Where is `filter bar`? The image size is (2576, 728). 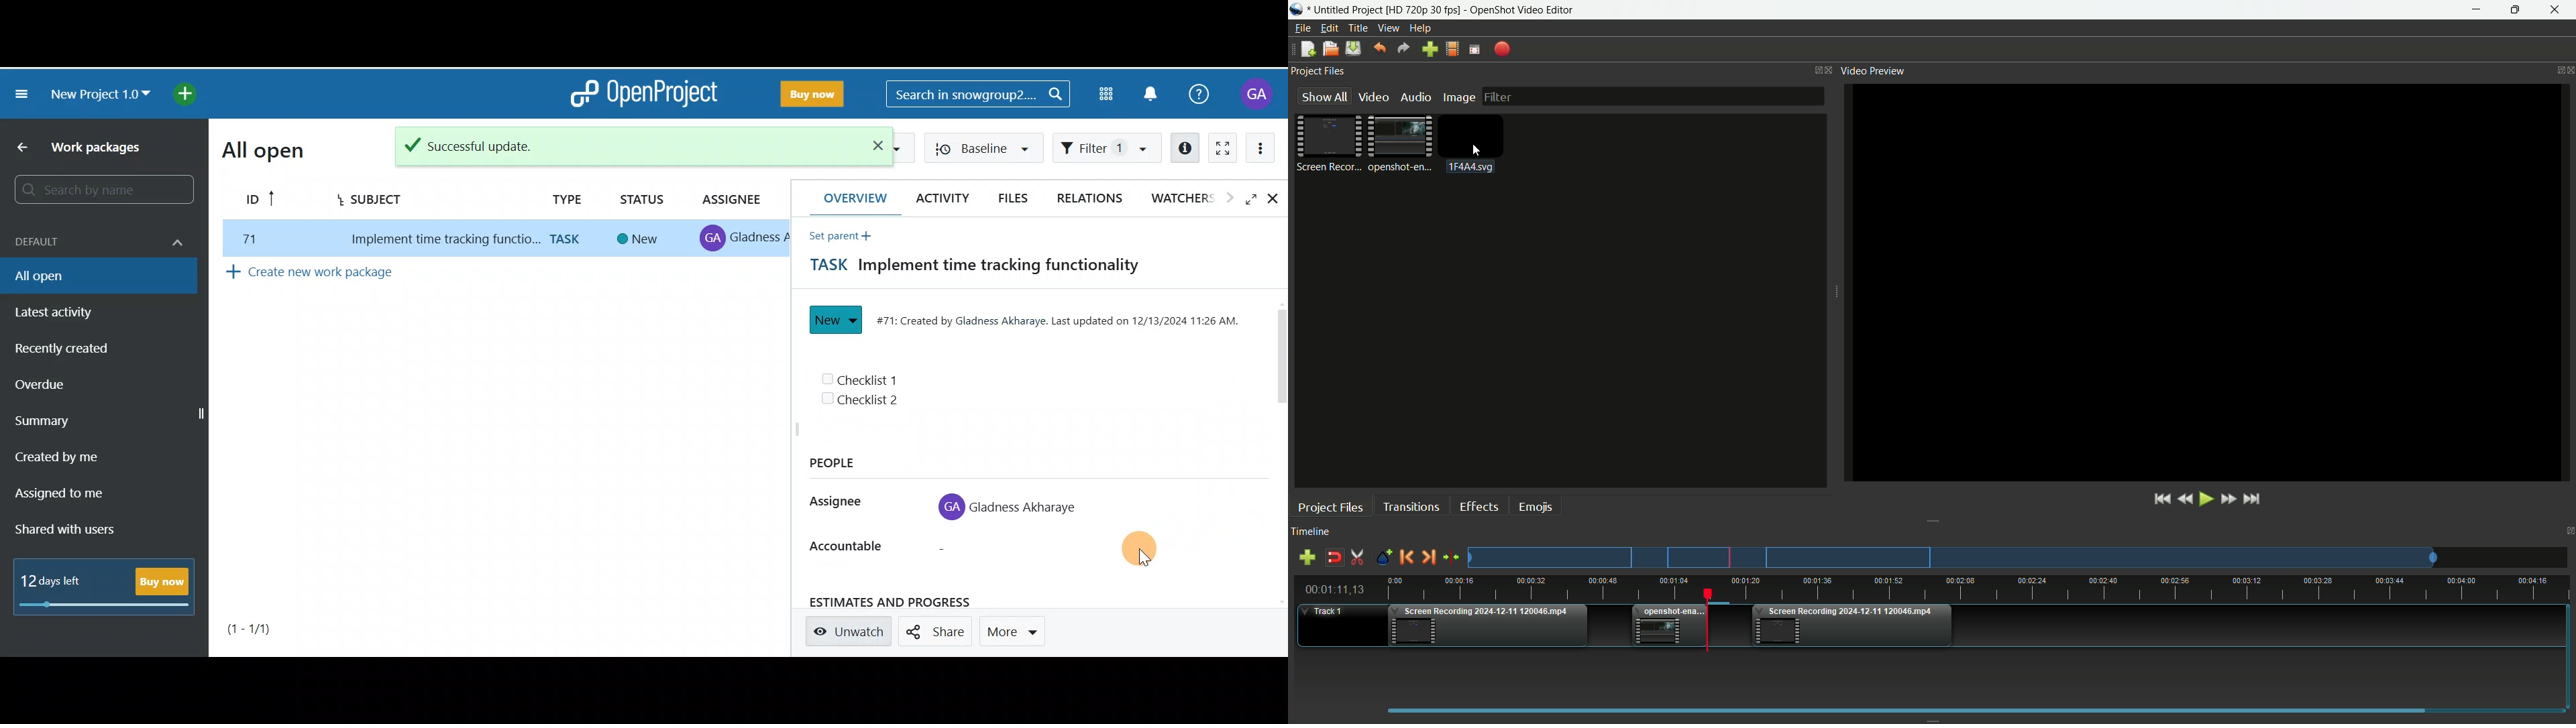 filter bar is located at coordinates (1652, 95).